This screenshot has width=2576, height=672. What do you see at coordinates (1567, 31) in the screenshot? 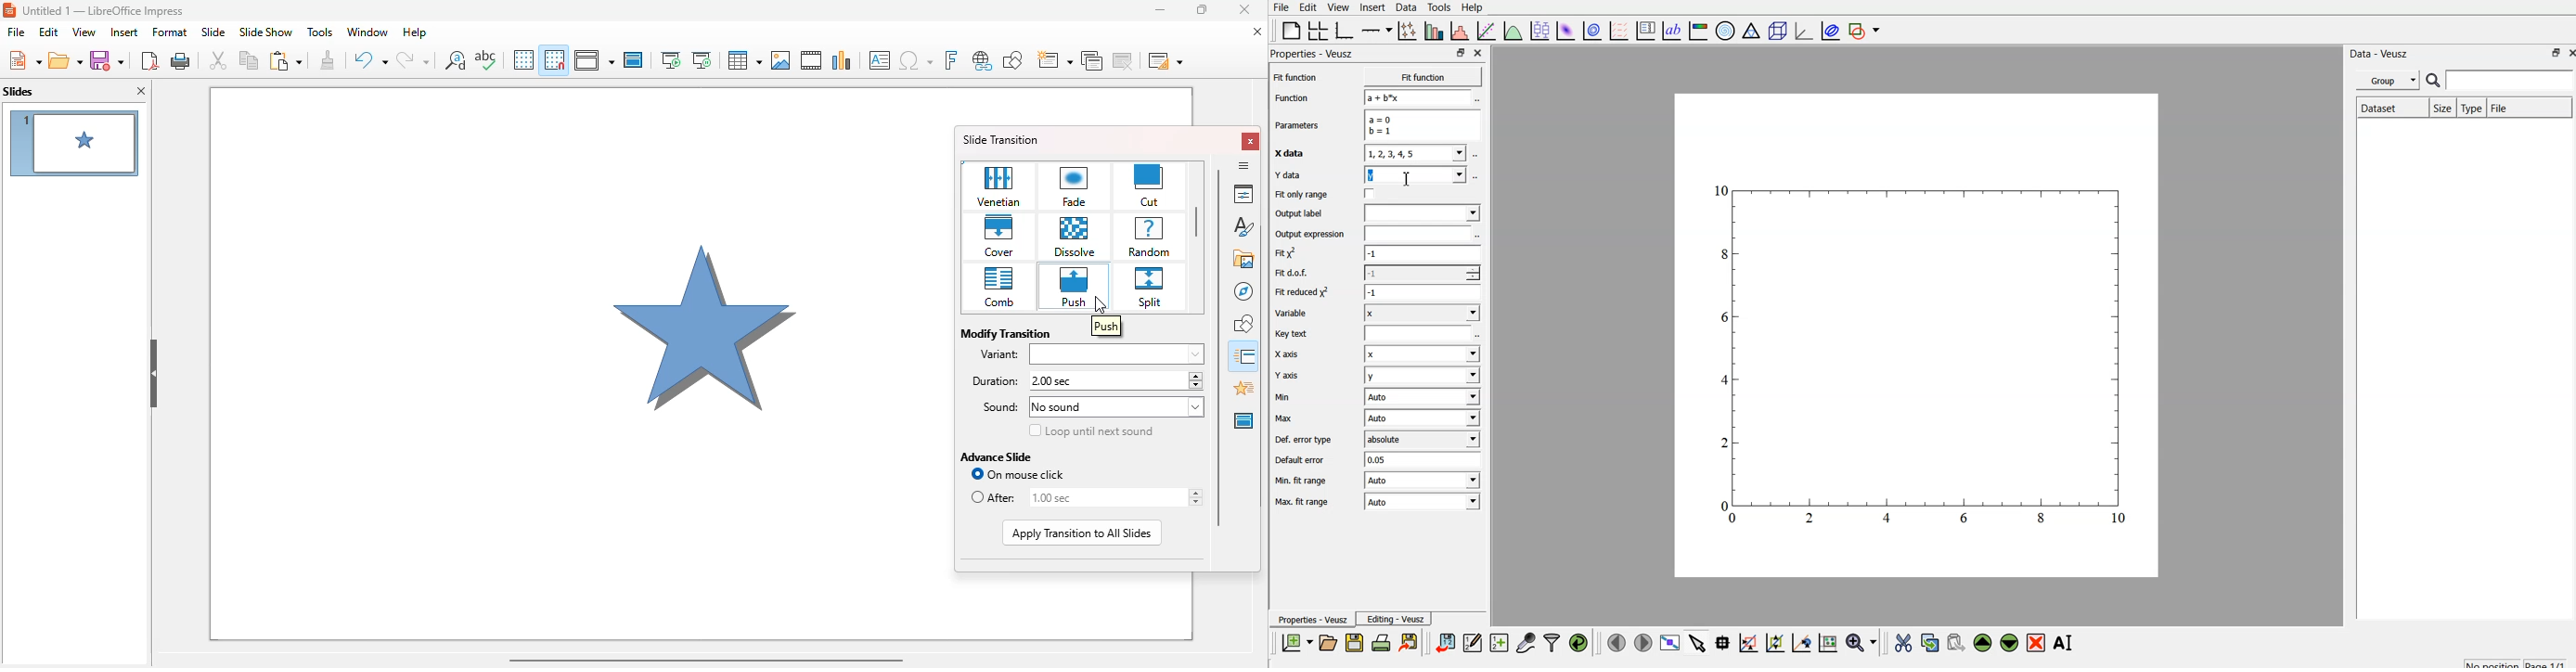
I see `plot 2d data set as an image` at bounding box center [1567, 31].